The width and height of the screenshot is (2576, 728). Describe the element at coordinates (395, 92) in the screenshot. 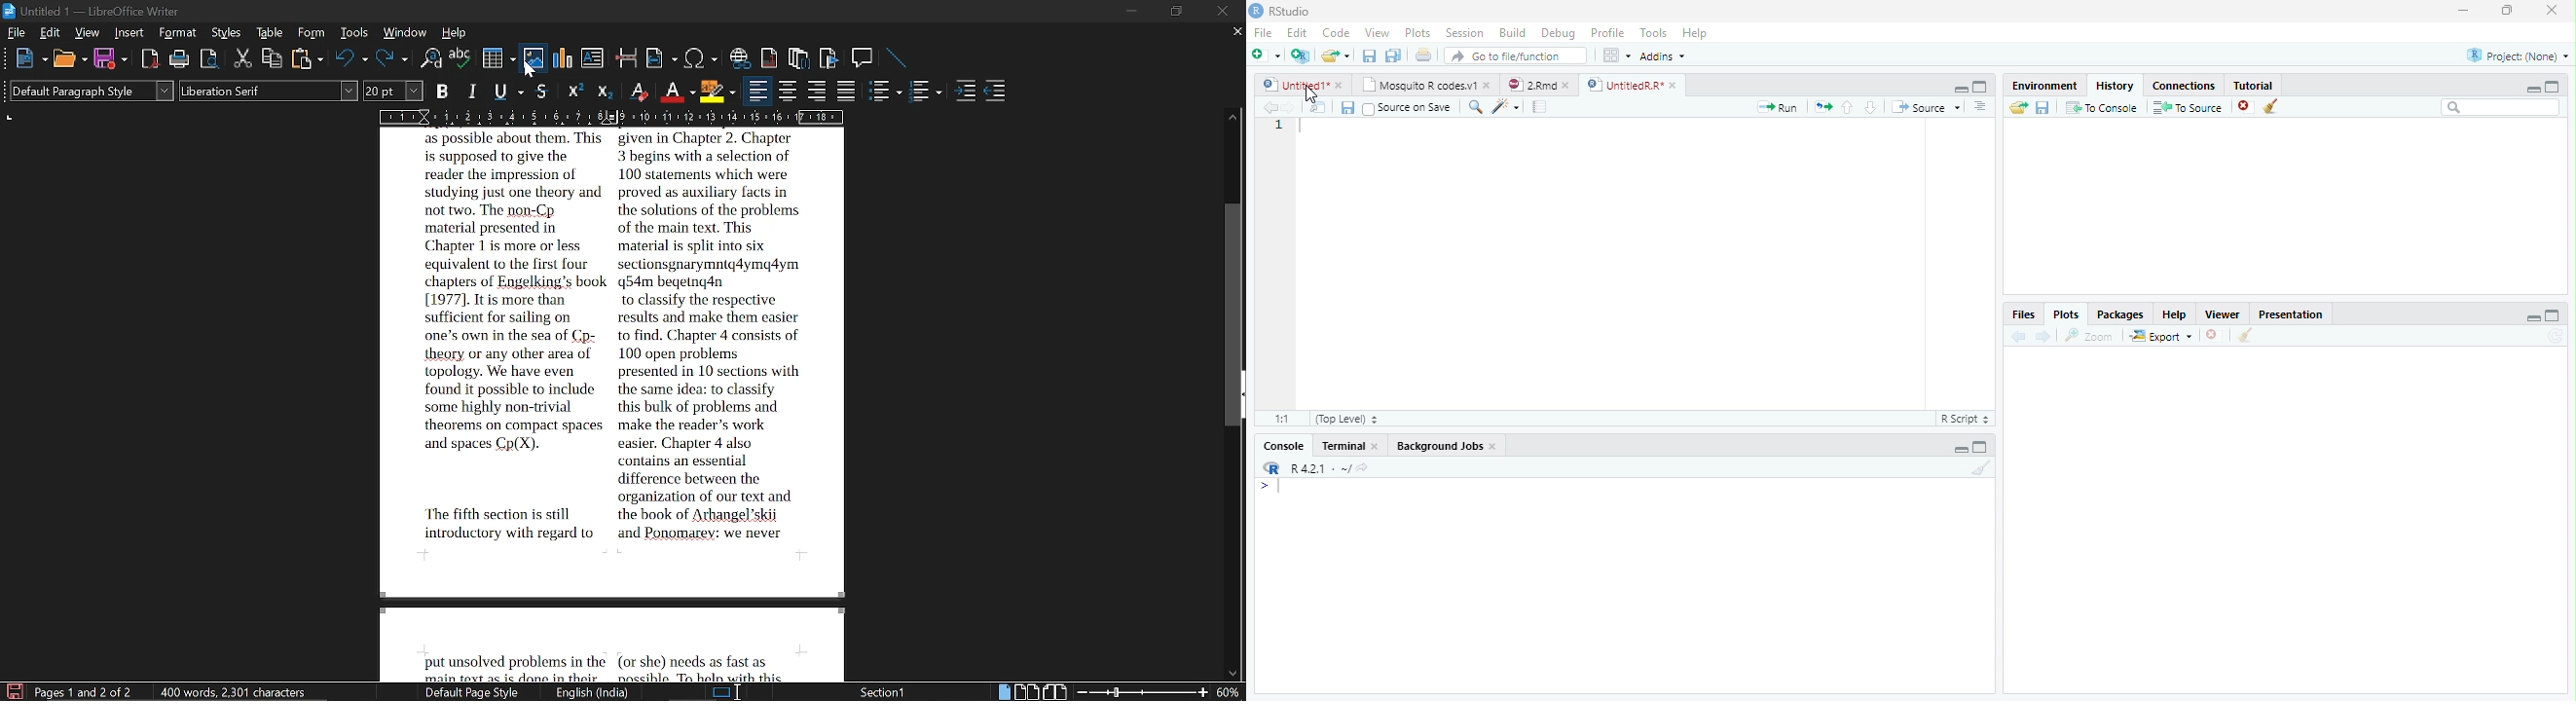

I see `text size` at that location.